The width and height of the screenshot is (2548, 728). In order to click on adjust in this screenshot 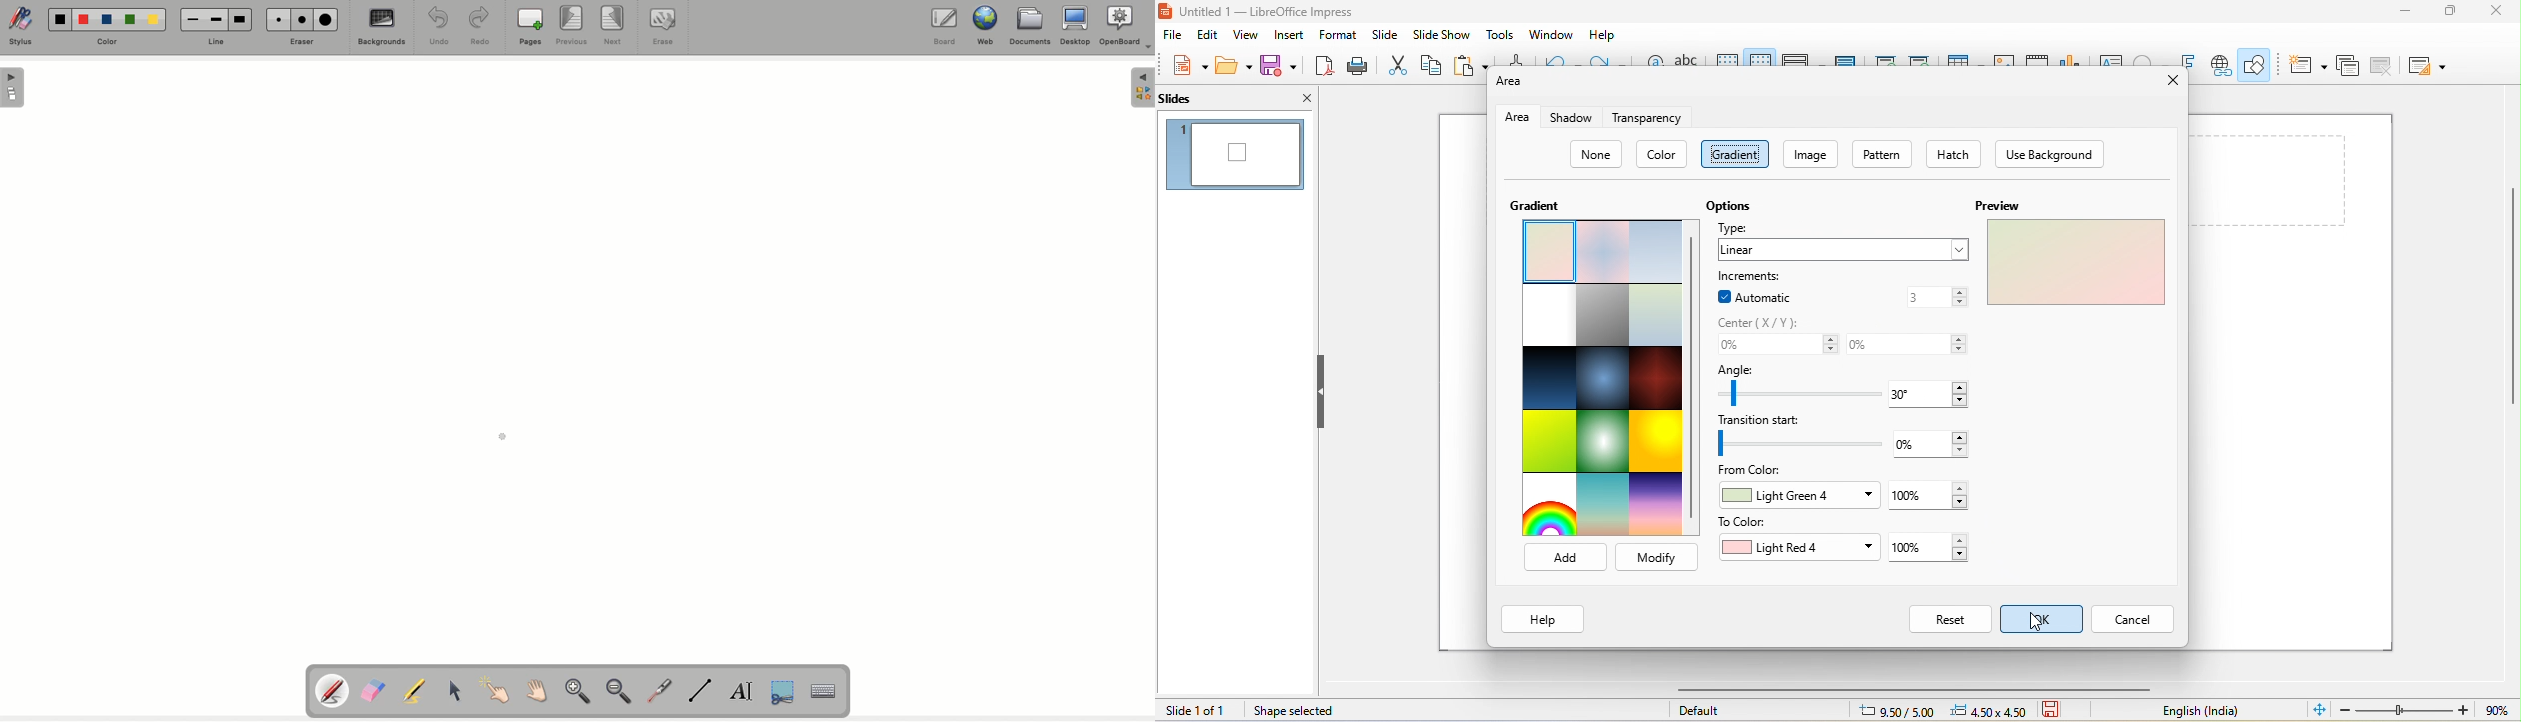, I will do `click(1828, 343)`.